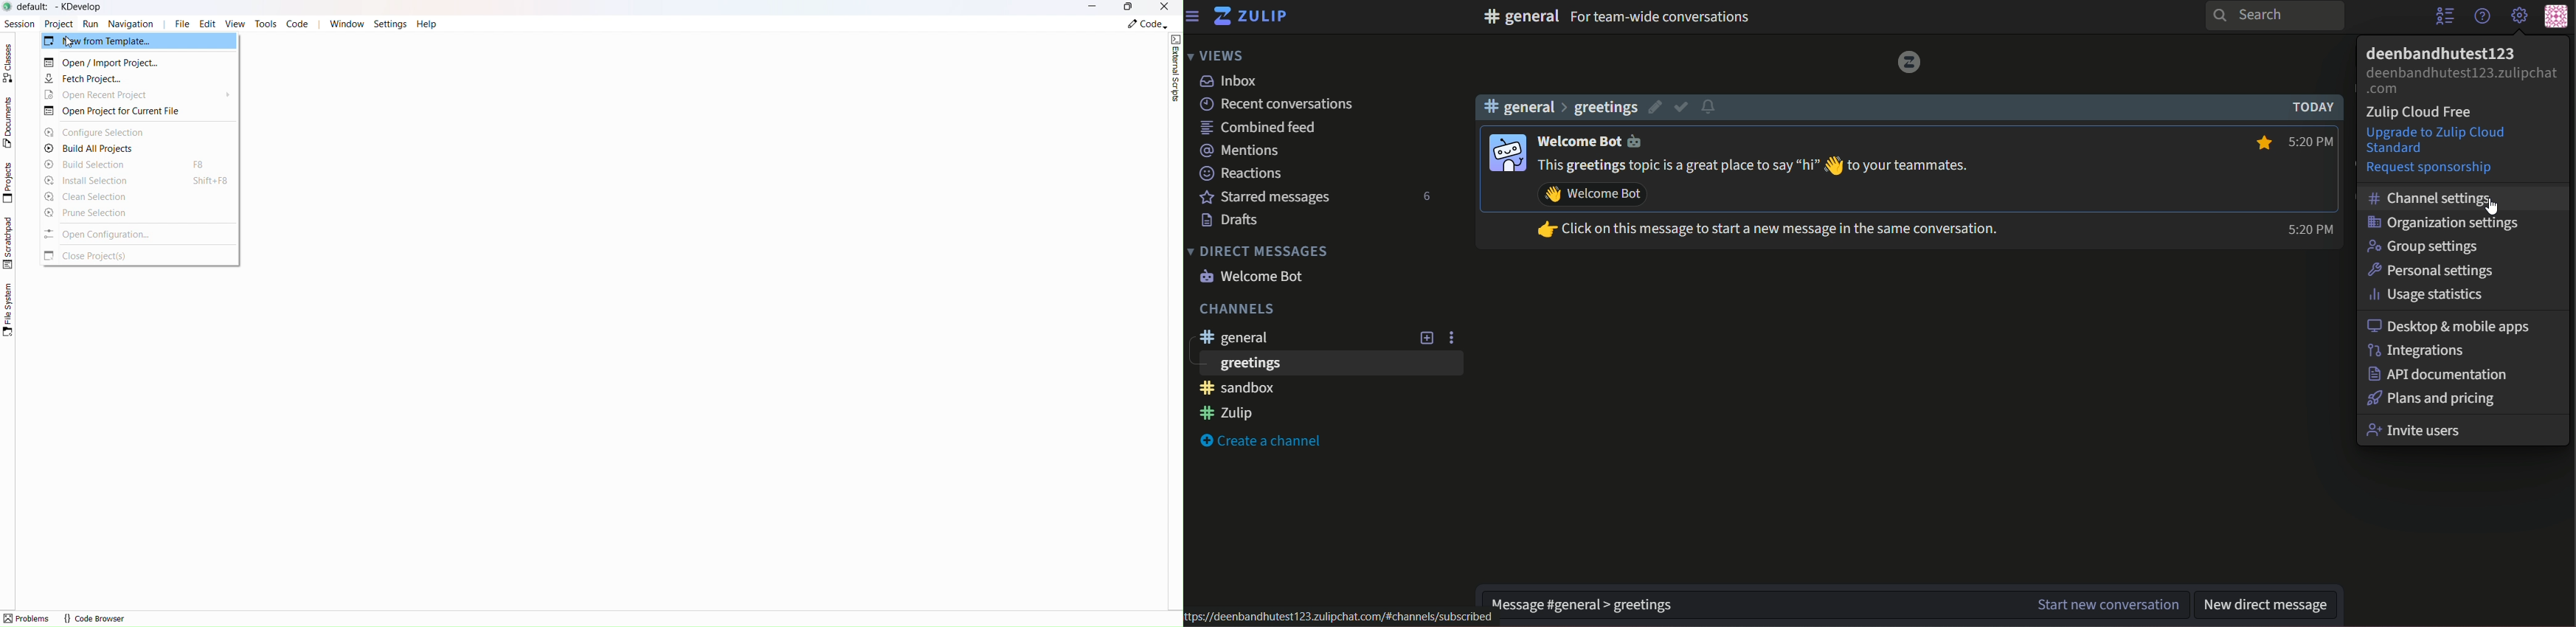 Image resolution: width=2576 pixels, height=644 pixels. What do you see at coordinates (1242, 174) in the screenshot?
I see `Reactions` at bounding box center [1242, 174].